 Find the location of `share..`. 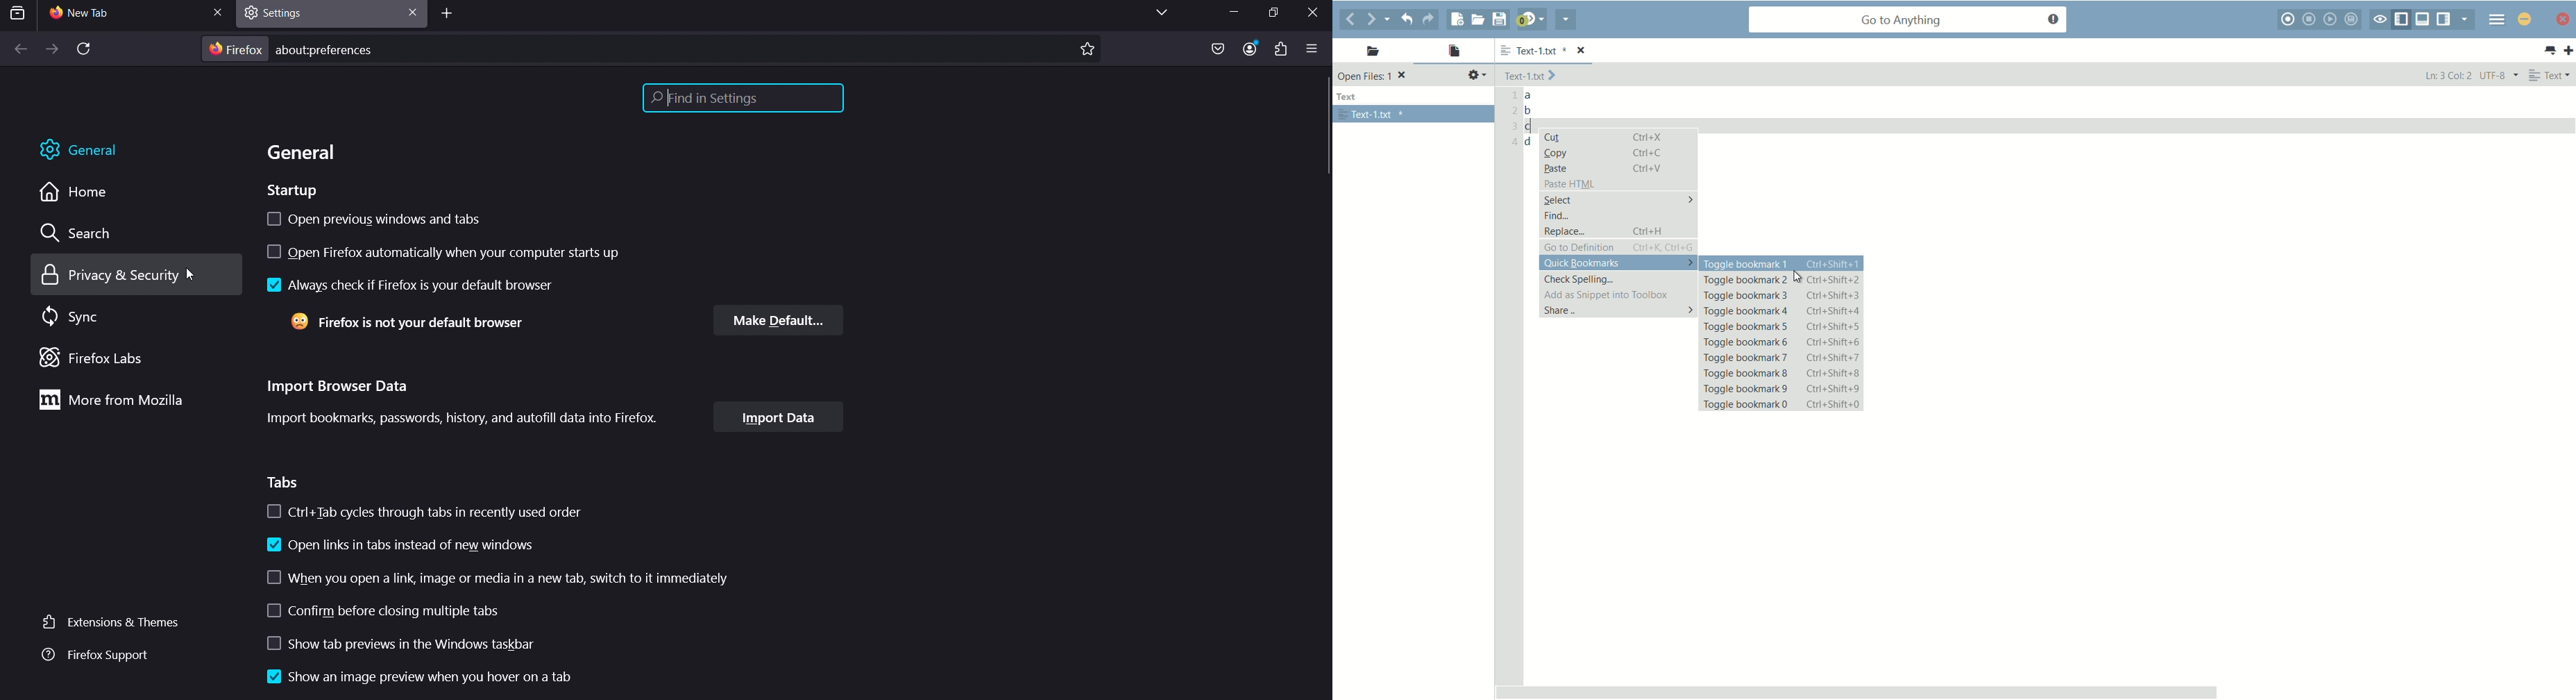

share.. is located at coordinates (1618, 311).